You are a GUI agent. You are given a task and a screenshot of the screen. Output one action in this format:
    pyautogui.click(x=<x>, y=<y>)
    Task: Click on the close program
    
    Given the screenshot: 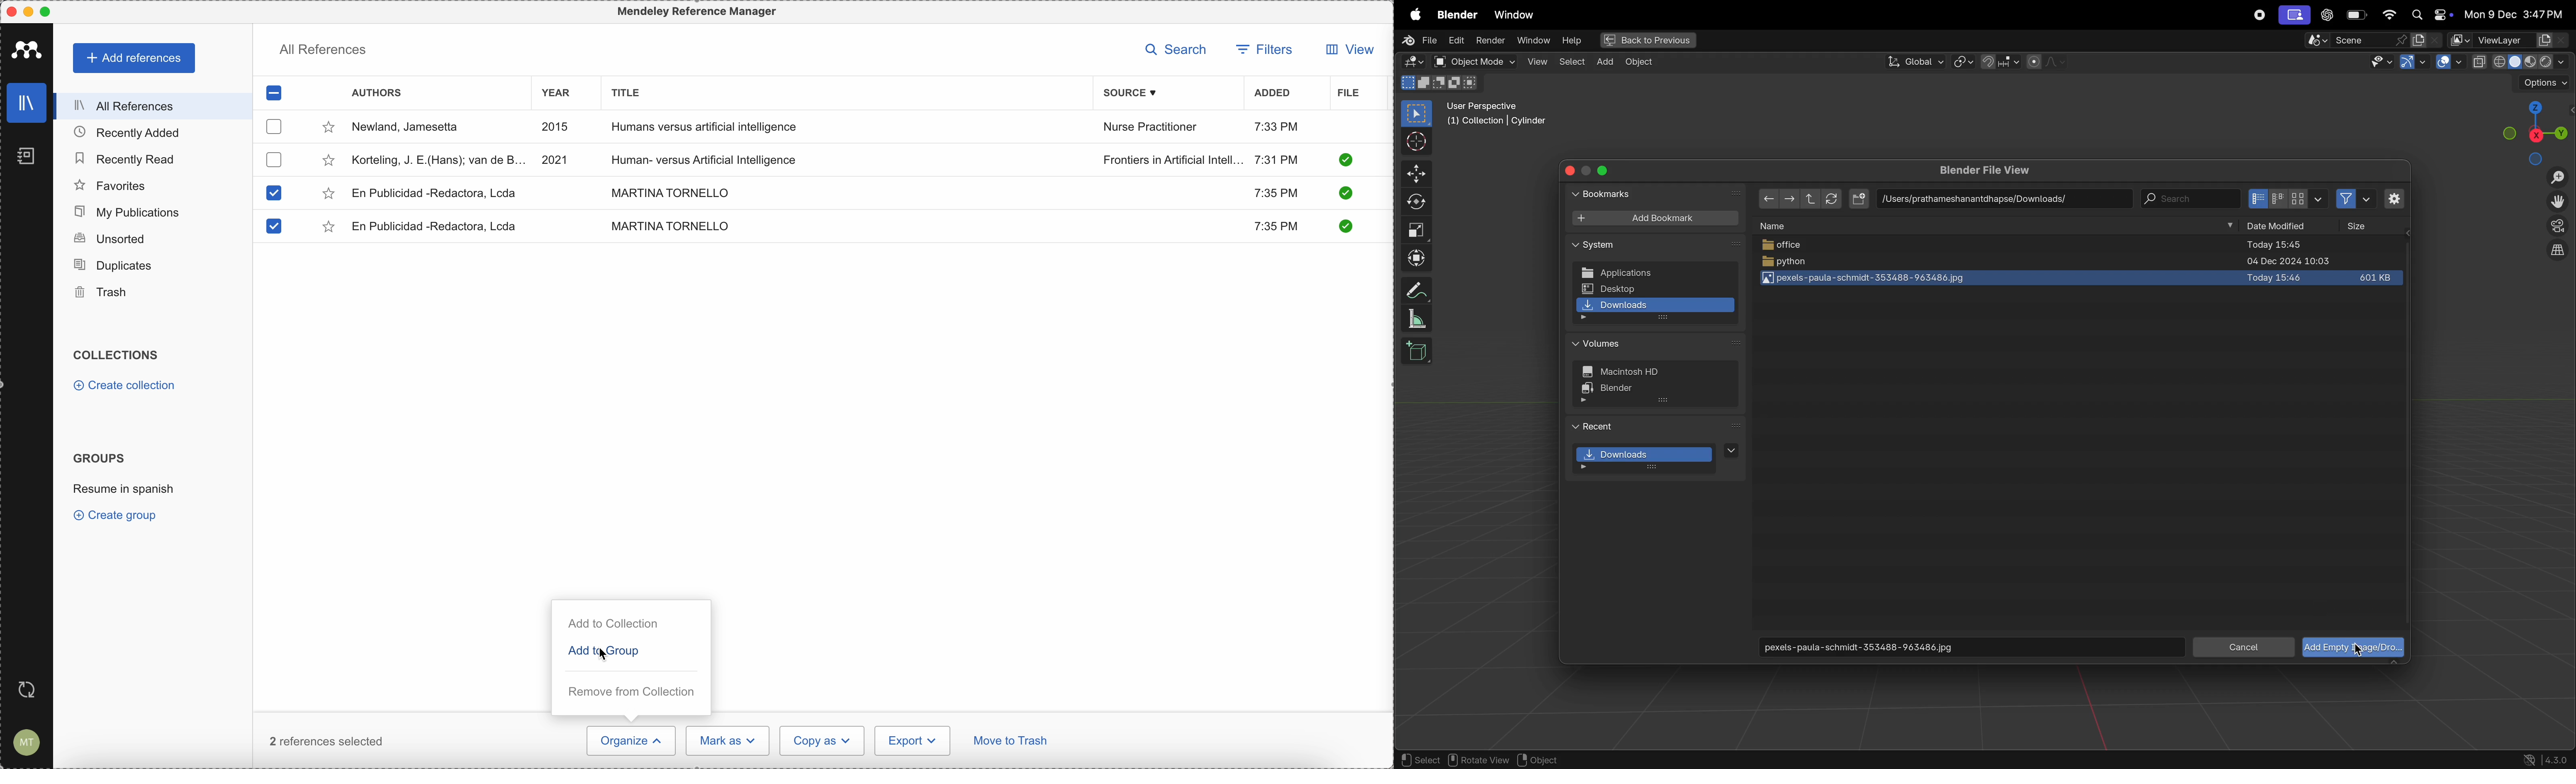 What is the action you would take?
    pyautogui.click(x=12, y=12)
    